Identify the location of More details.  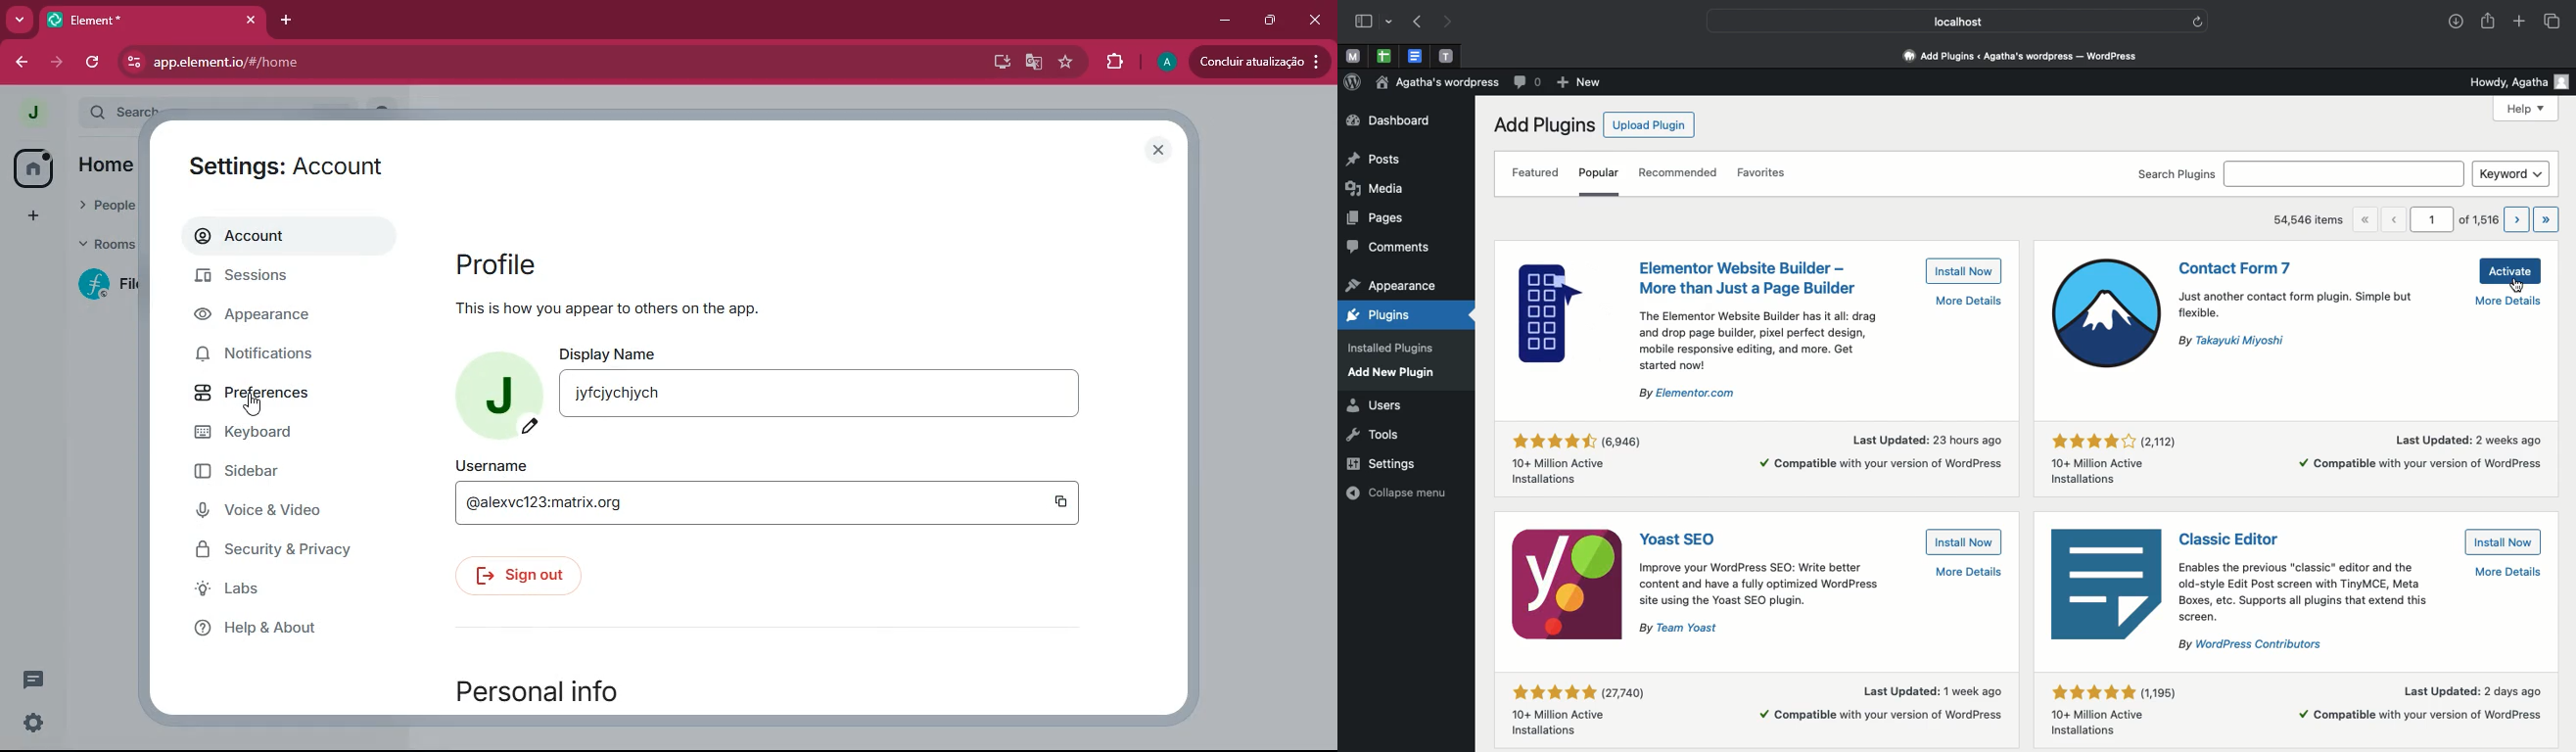
(2421, 455).